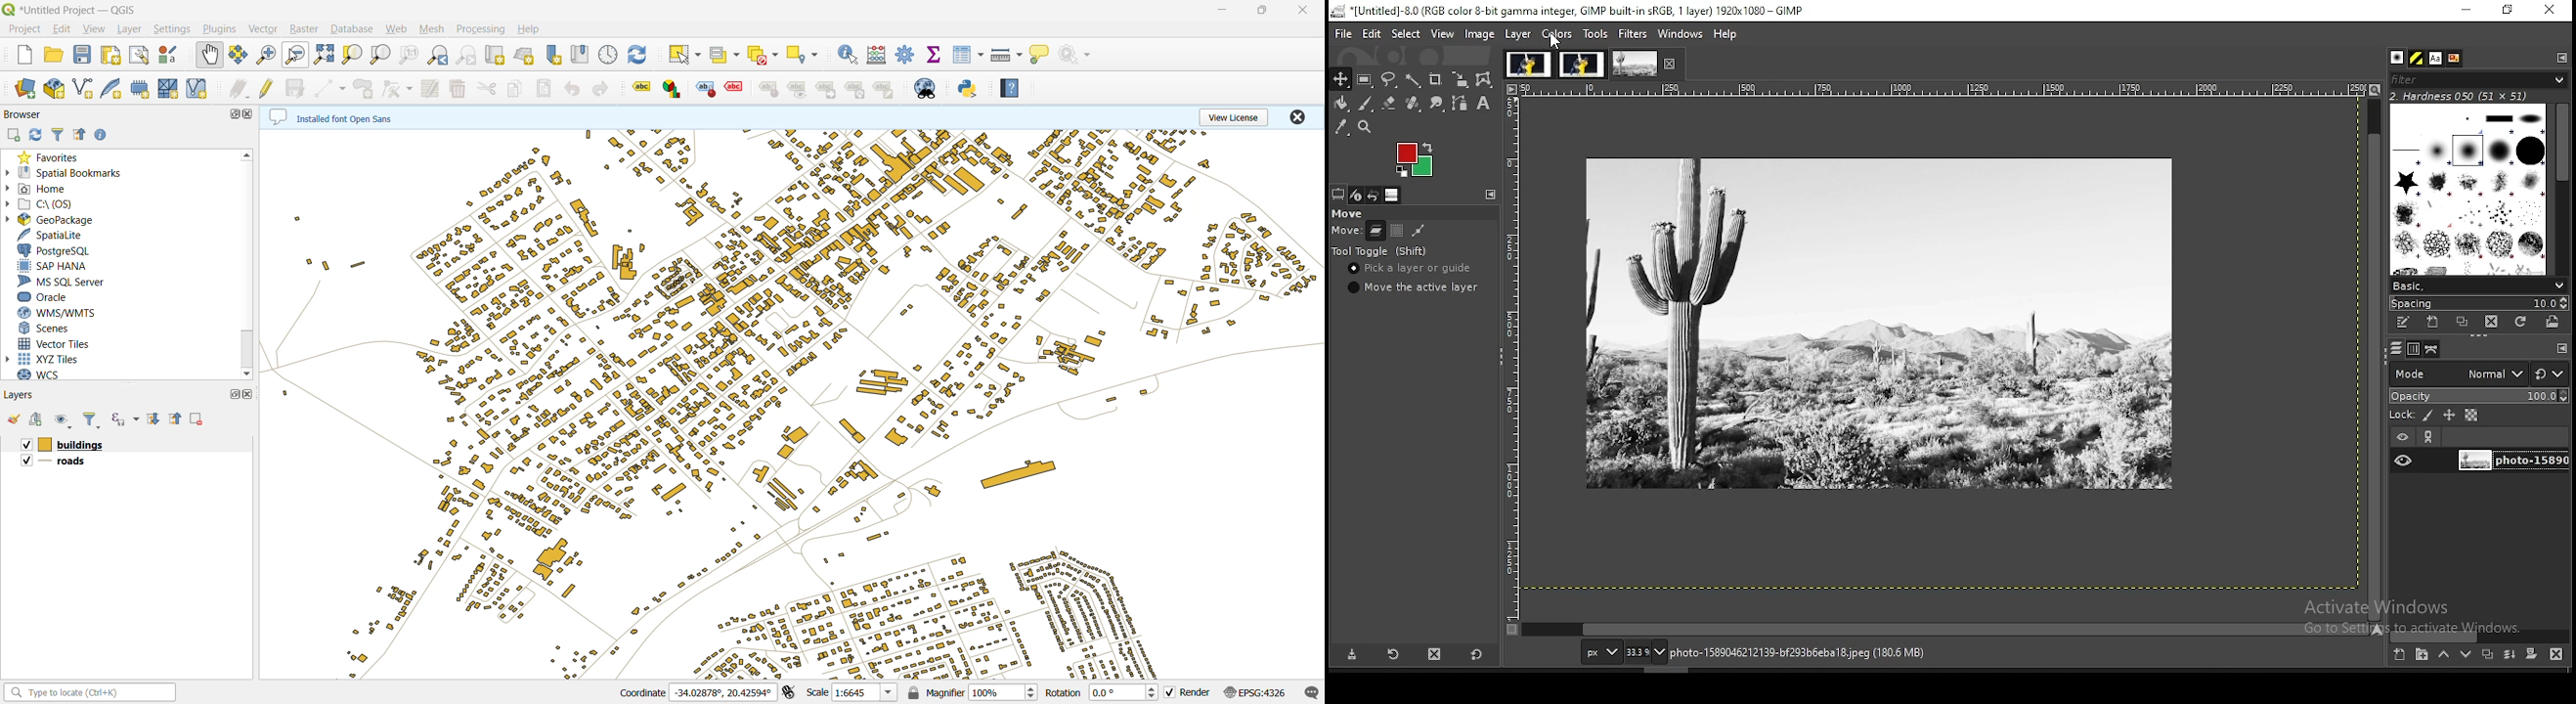  Describe the element at coordinates (250, 116) in the screenshot. I see `close` at that location.